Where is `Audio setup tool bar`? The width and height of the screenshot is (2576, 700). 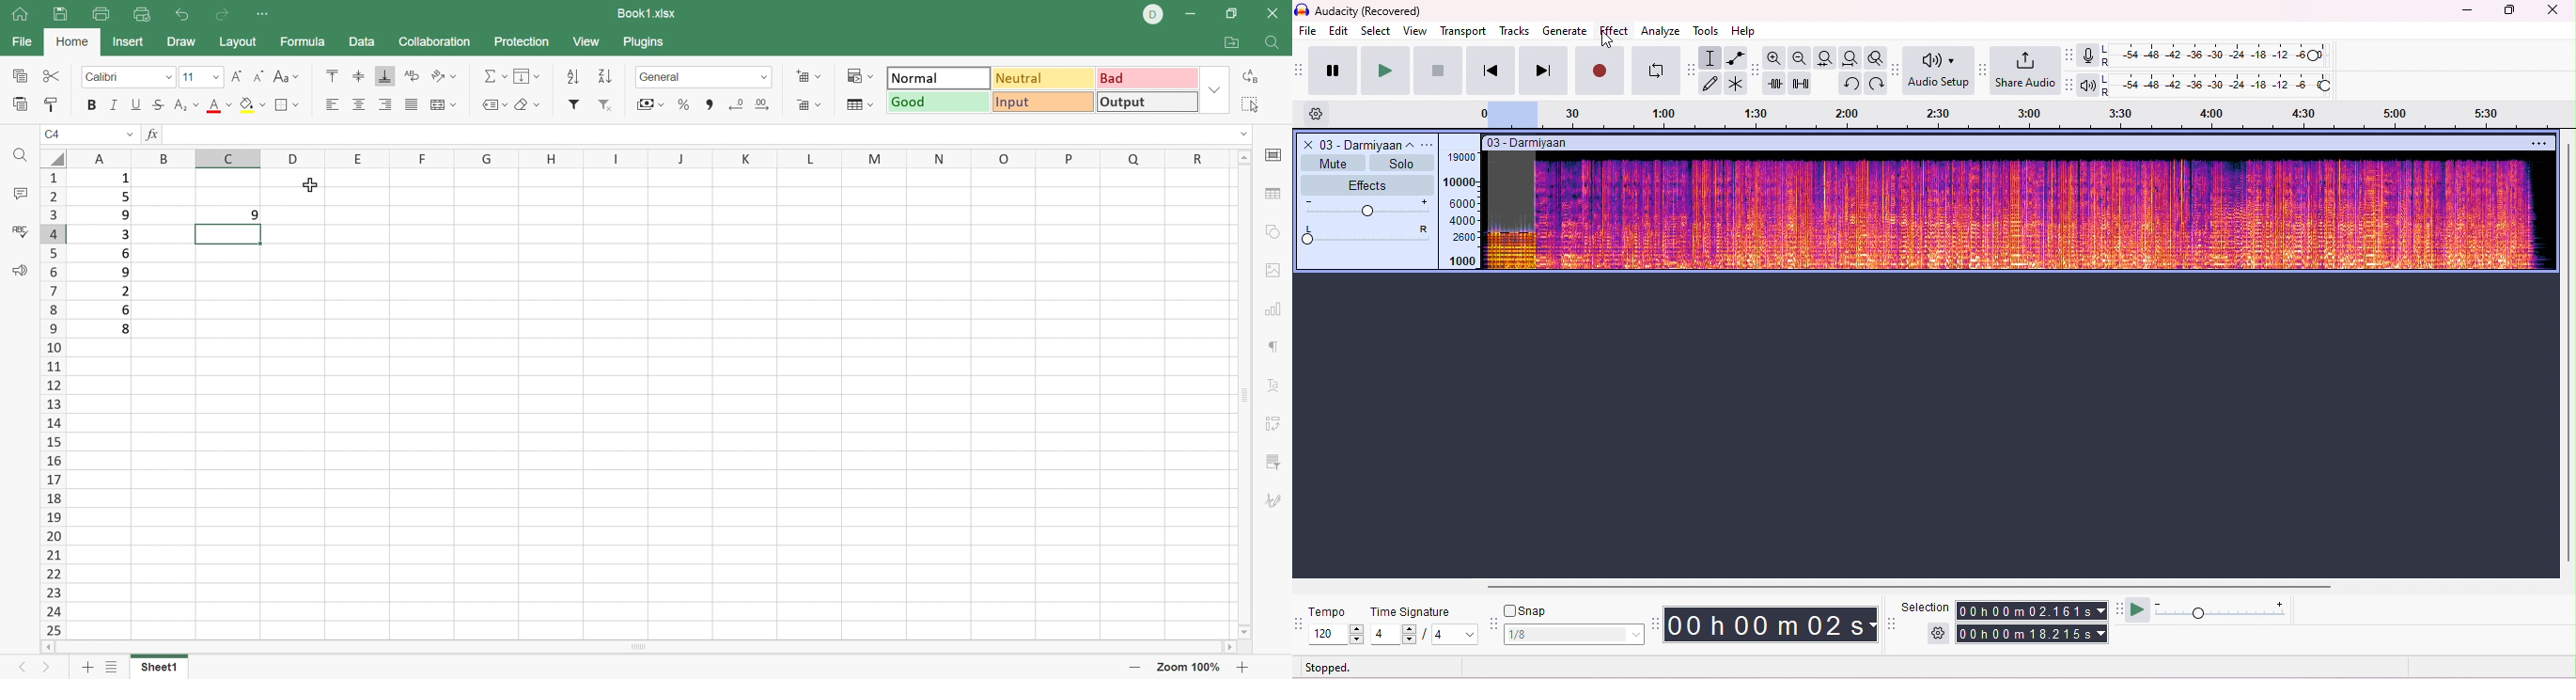
Audio setup tool bar is located at coordinates (1897, 71).